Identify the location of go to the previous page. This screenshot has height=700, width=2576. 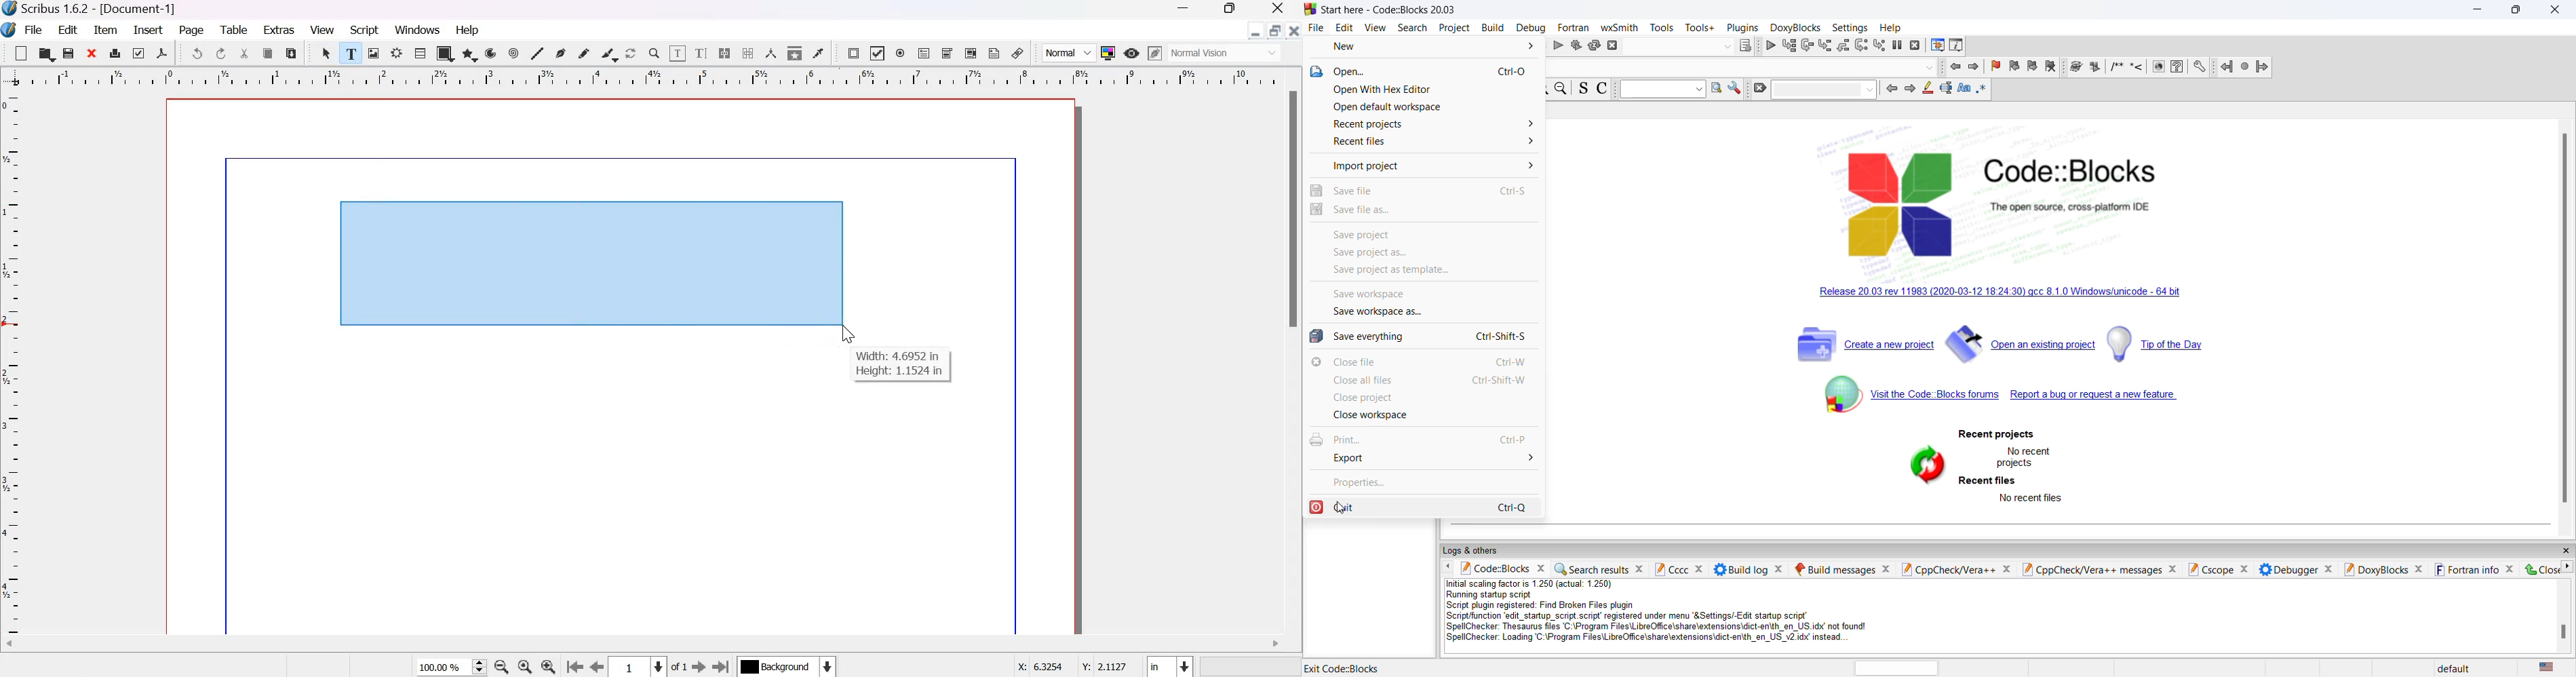
(574, 668).